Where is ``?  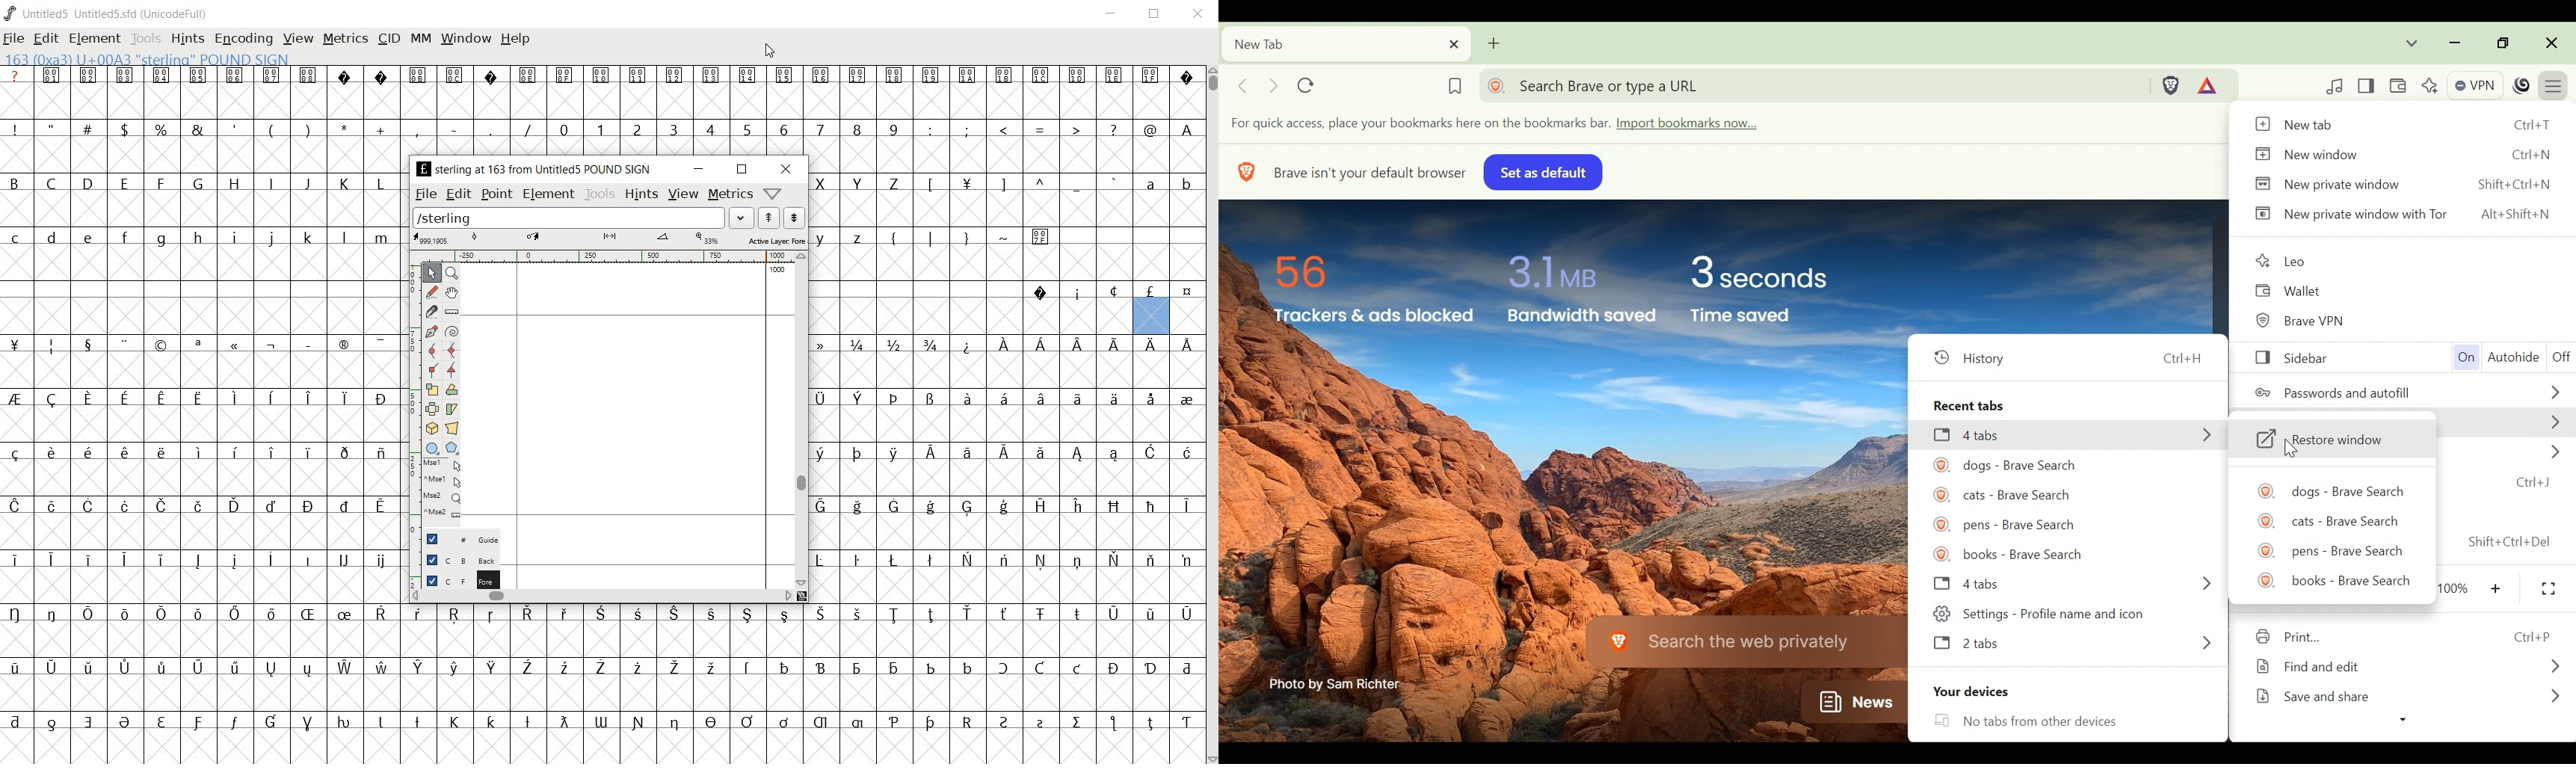  is located at coordinates (159, 452).